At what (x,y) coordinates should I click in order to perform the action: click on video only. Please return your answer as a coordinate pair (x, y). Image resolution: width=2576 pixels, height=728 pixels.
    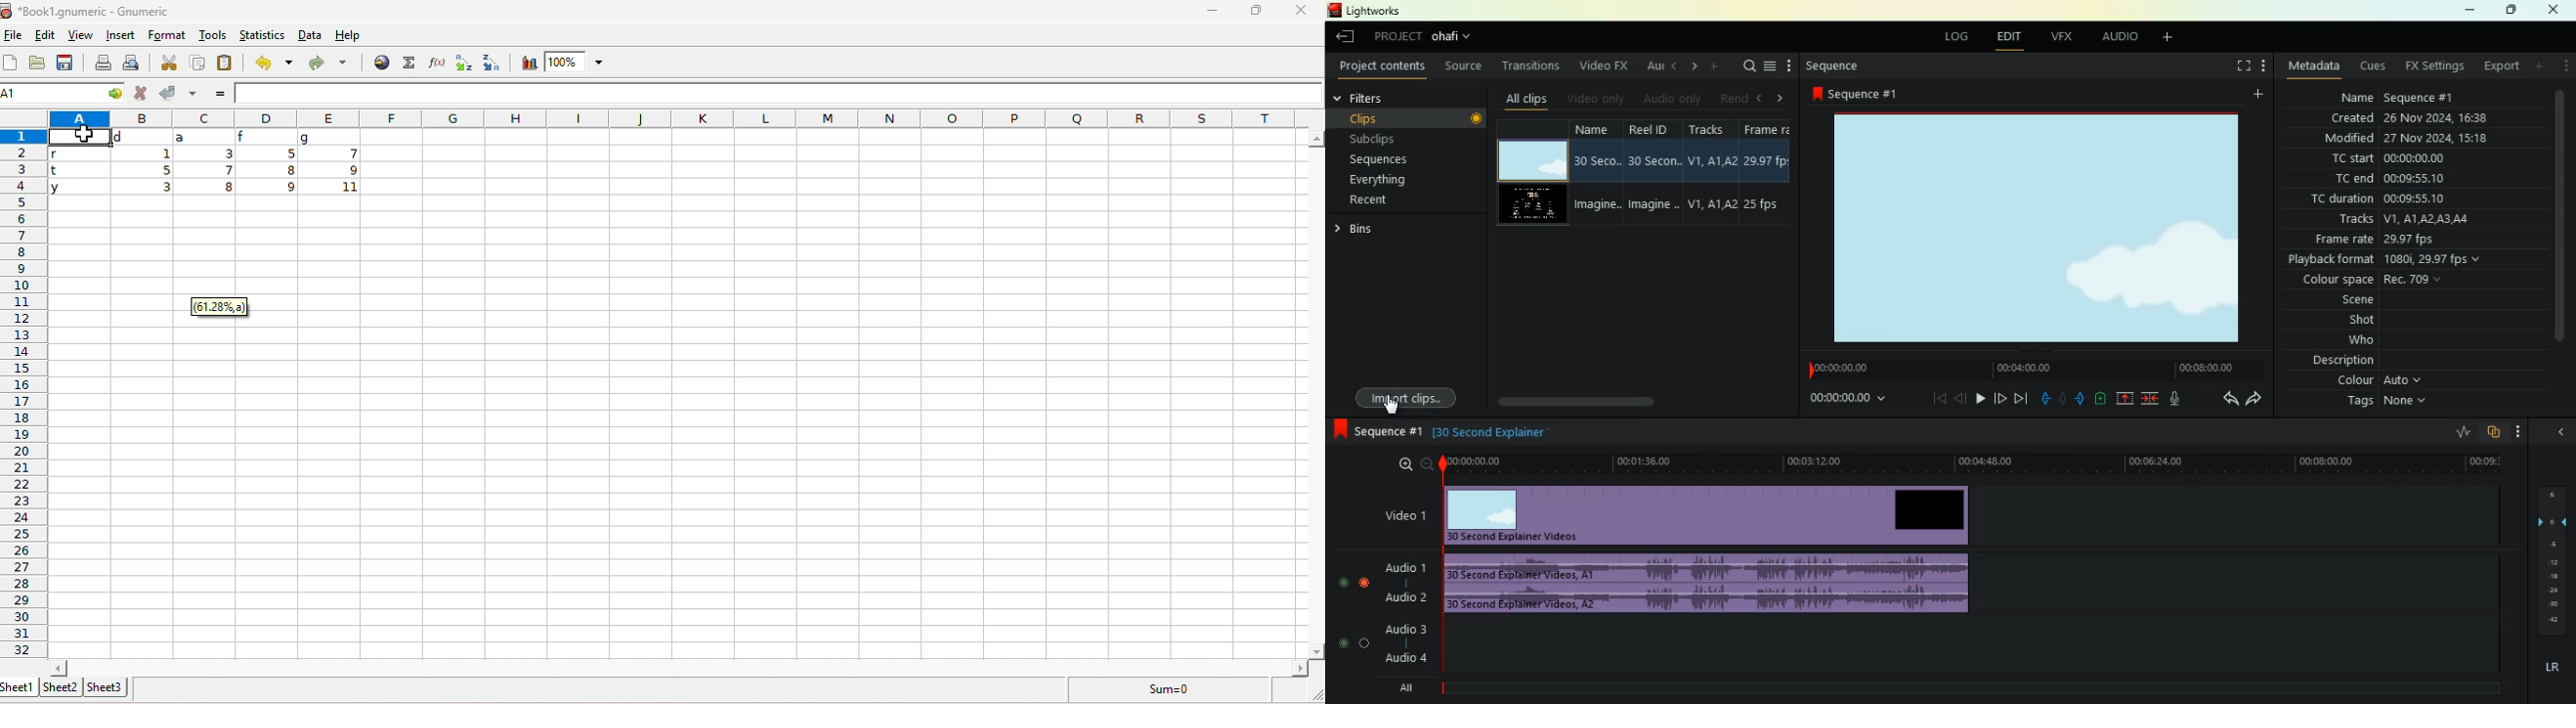
    Looking at the image, I should click on (1598, 99).